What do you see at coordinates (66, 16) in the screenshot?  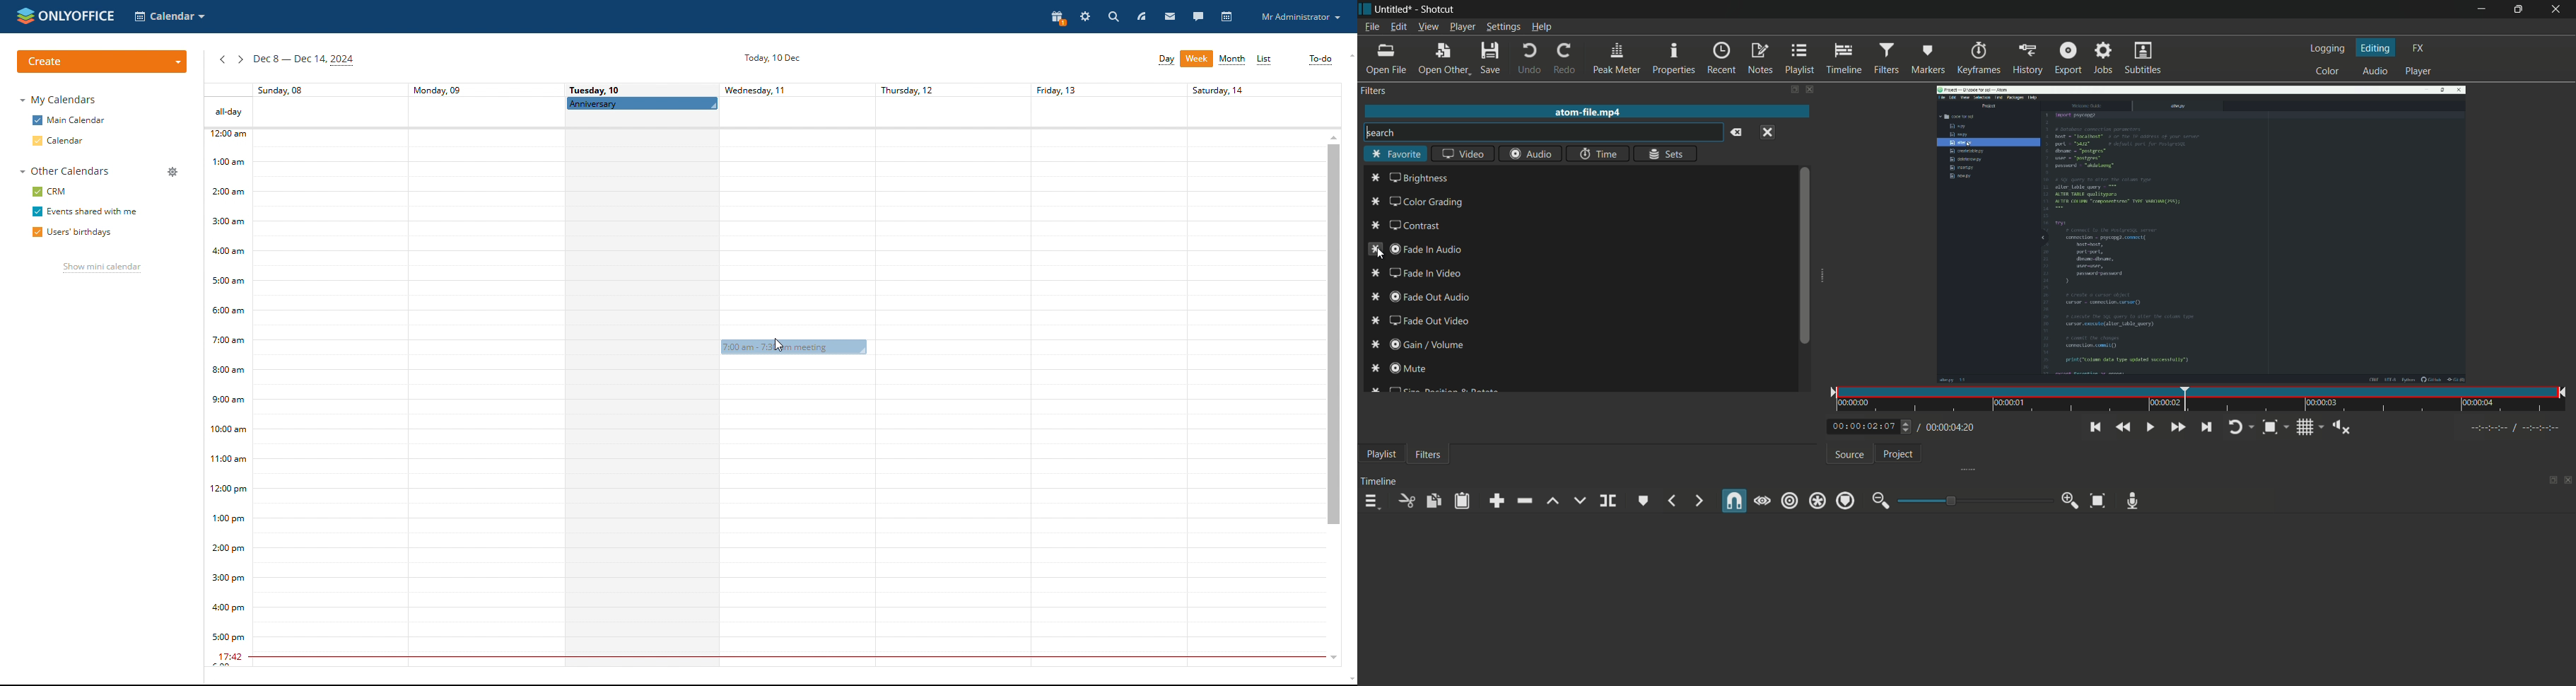 I see `logo` at bounding box center [66, 16].